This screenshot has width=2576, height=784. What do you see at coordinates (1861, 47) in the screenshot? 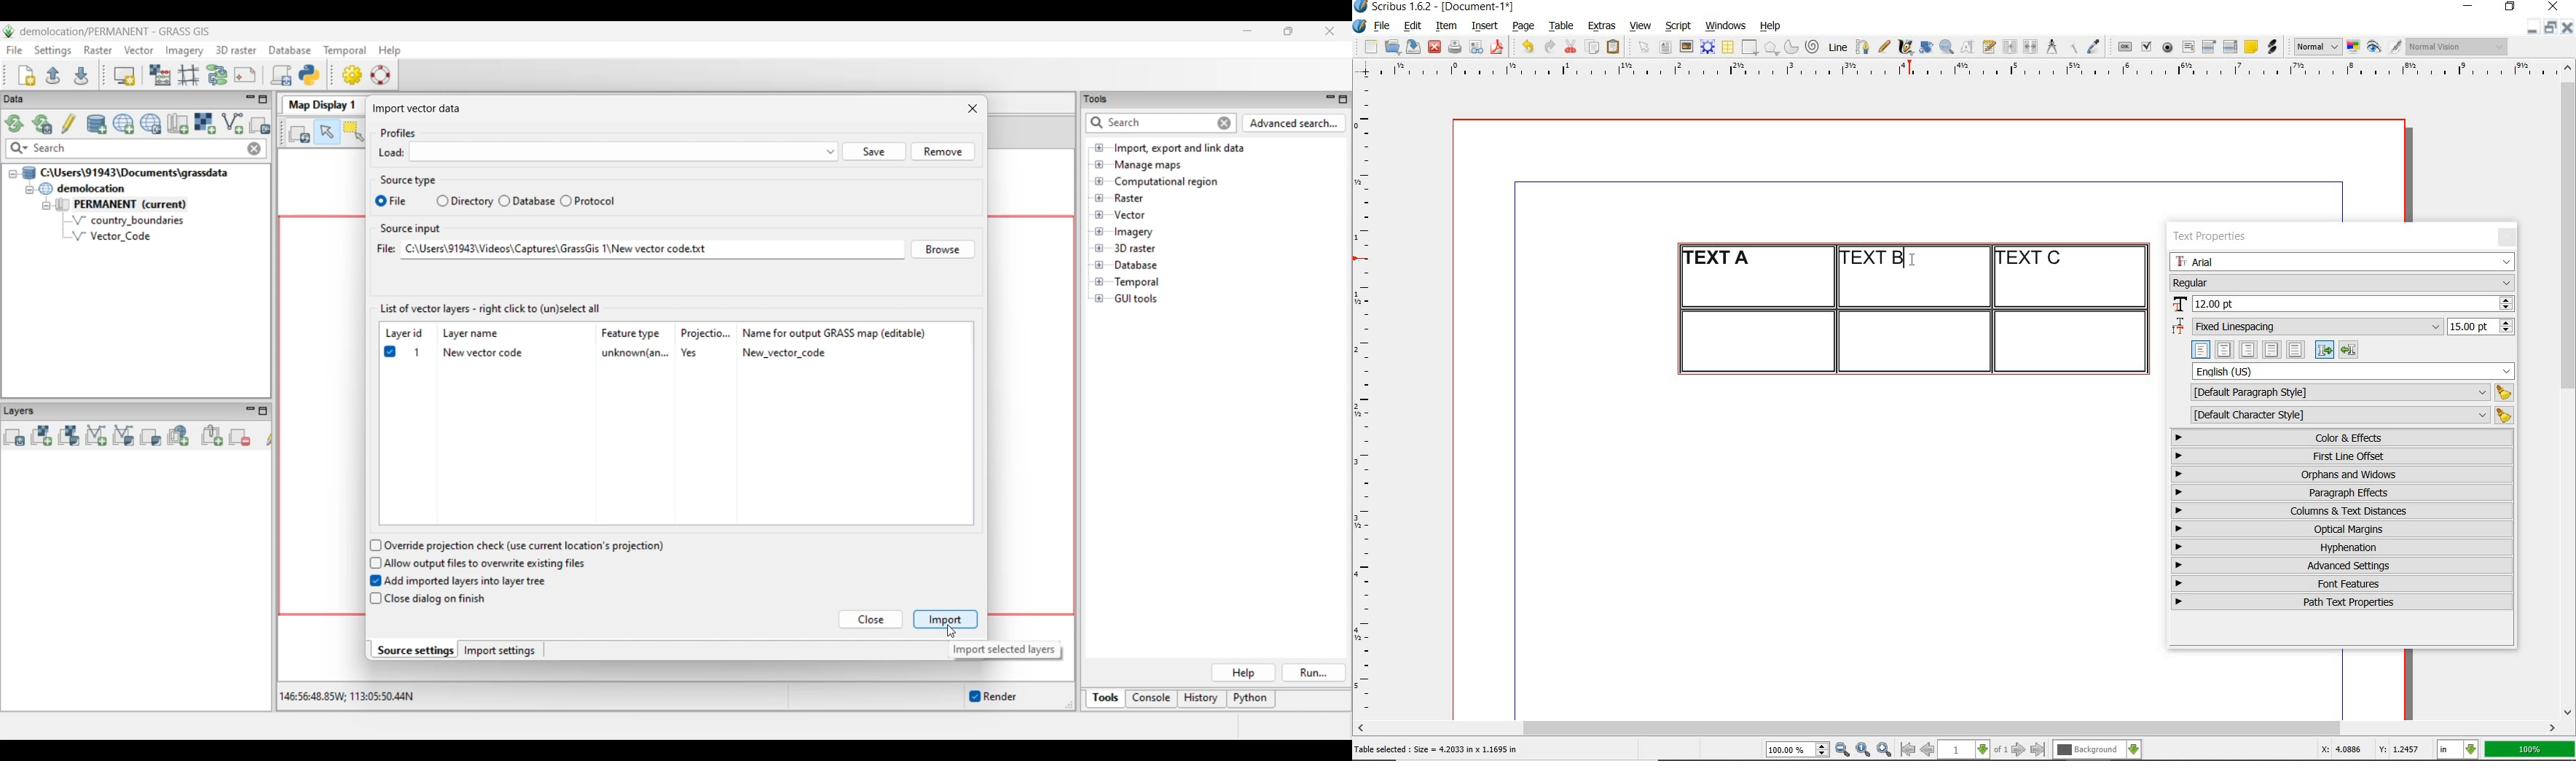
I see `Bezier curve` at bounding box center [1861, 47].